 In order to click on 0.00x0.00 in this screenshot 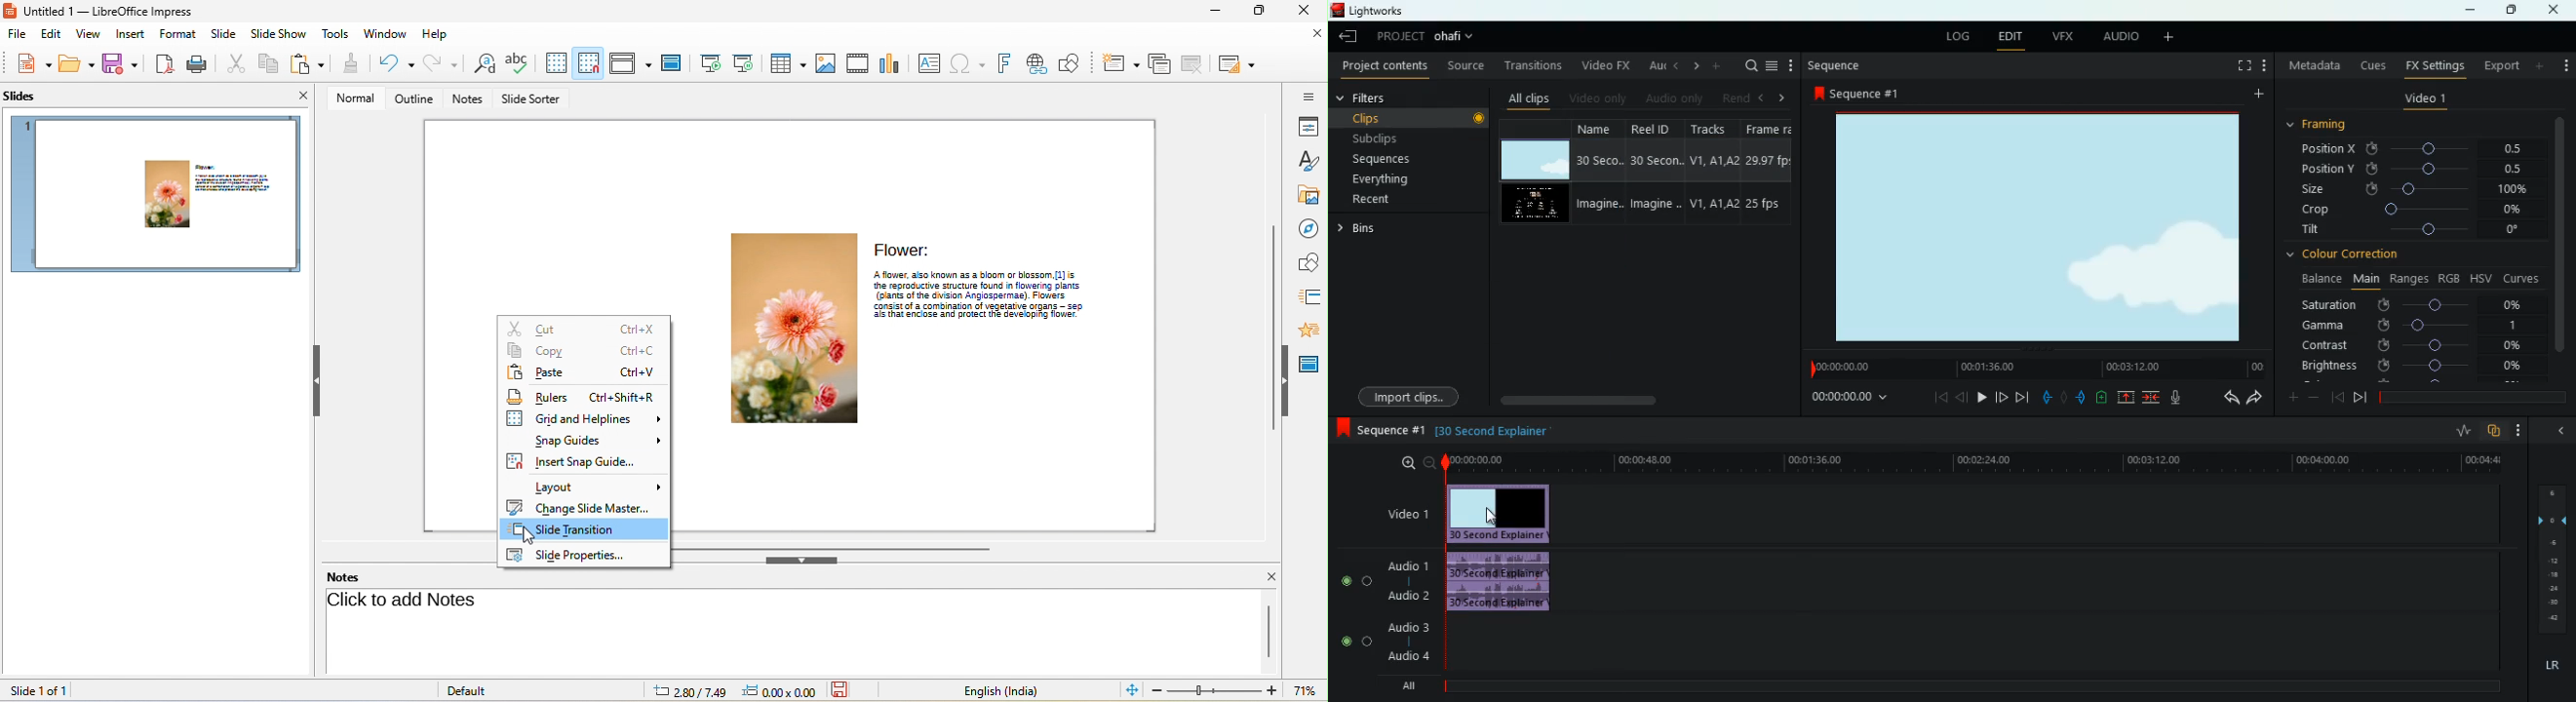, I will do `click(779, 690)`.